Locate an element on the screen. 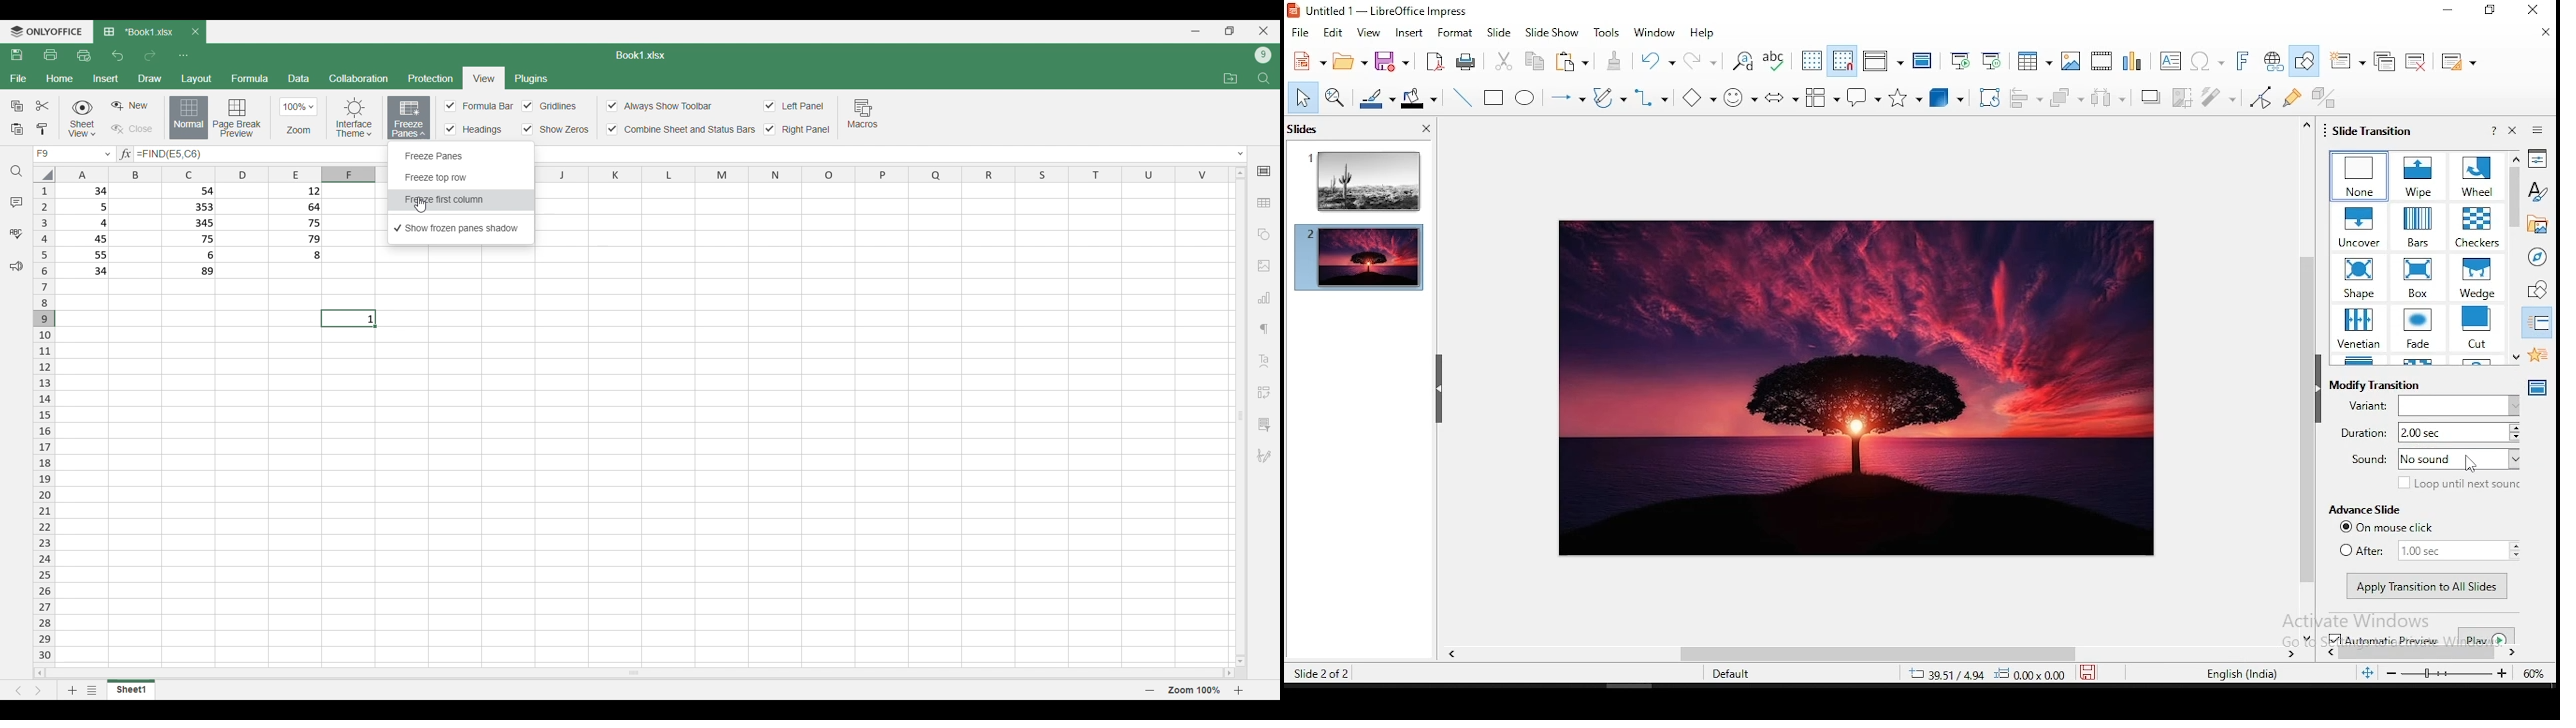 Image resolution: width=2576 pixels, height=728 pixels. Print file is located at coordinates (51, 55).